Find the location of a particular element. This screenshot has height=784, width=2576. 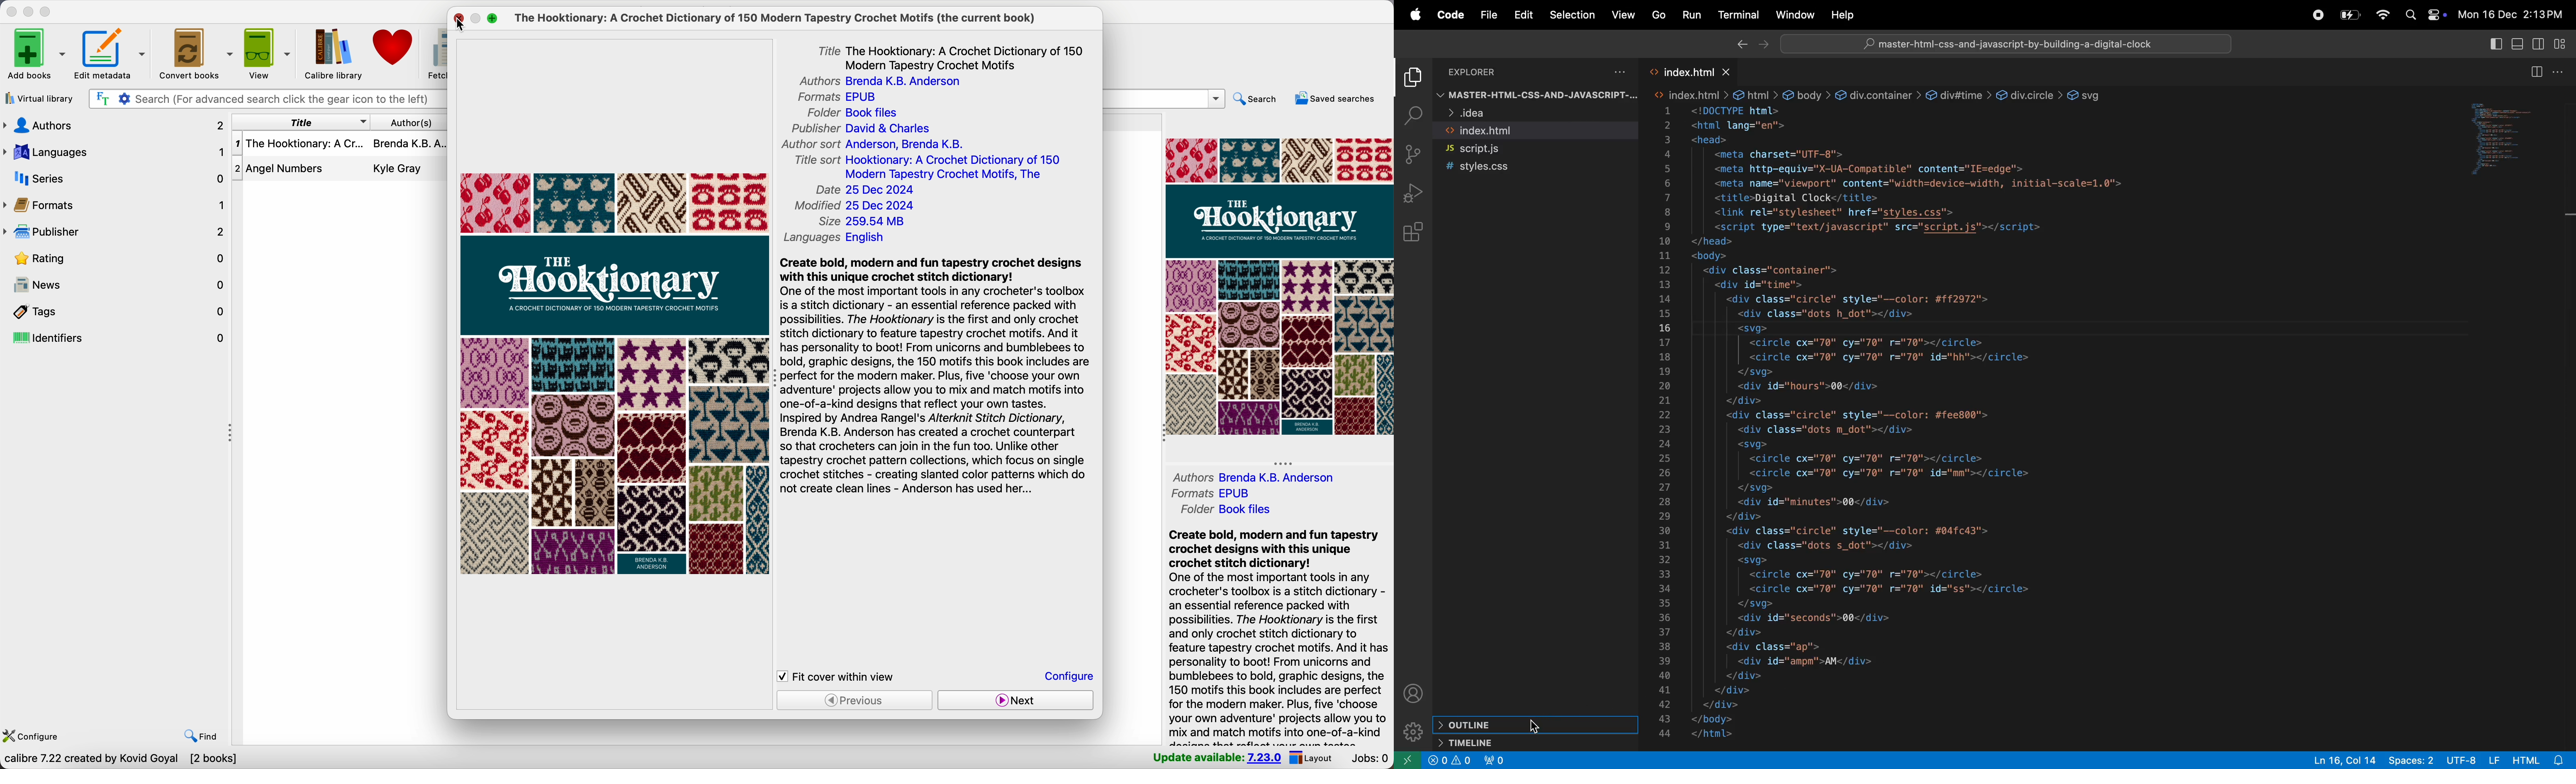

find is located at coordinates (202, 737).